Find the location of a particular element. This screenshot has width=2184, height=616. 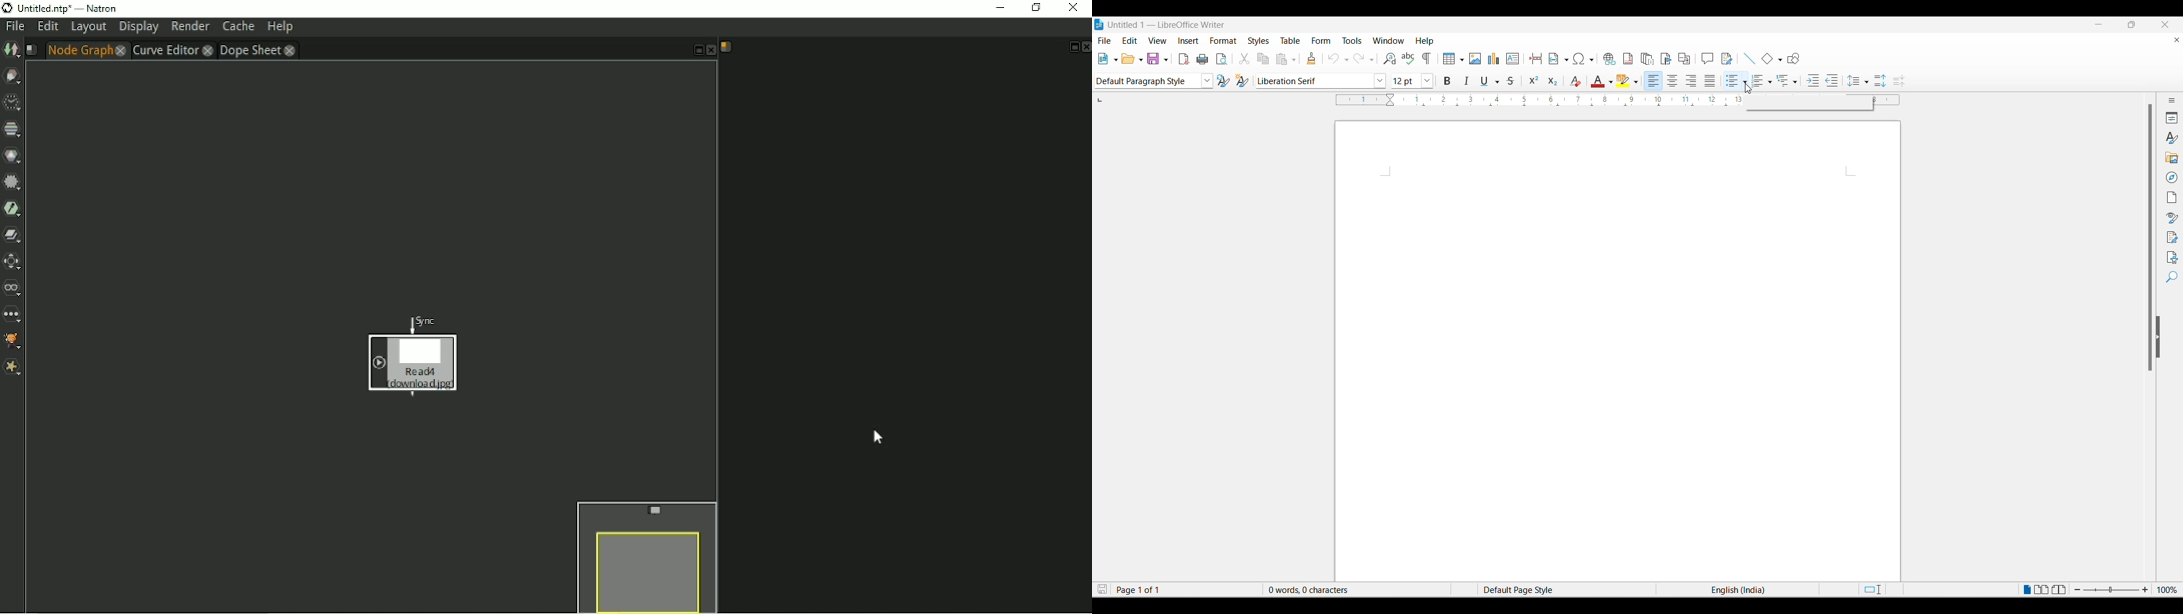

find and replace is located at coordinates (1388, 59).